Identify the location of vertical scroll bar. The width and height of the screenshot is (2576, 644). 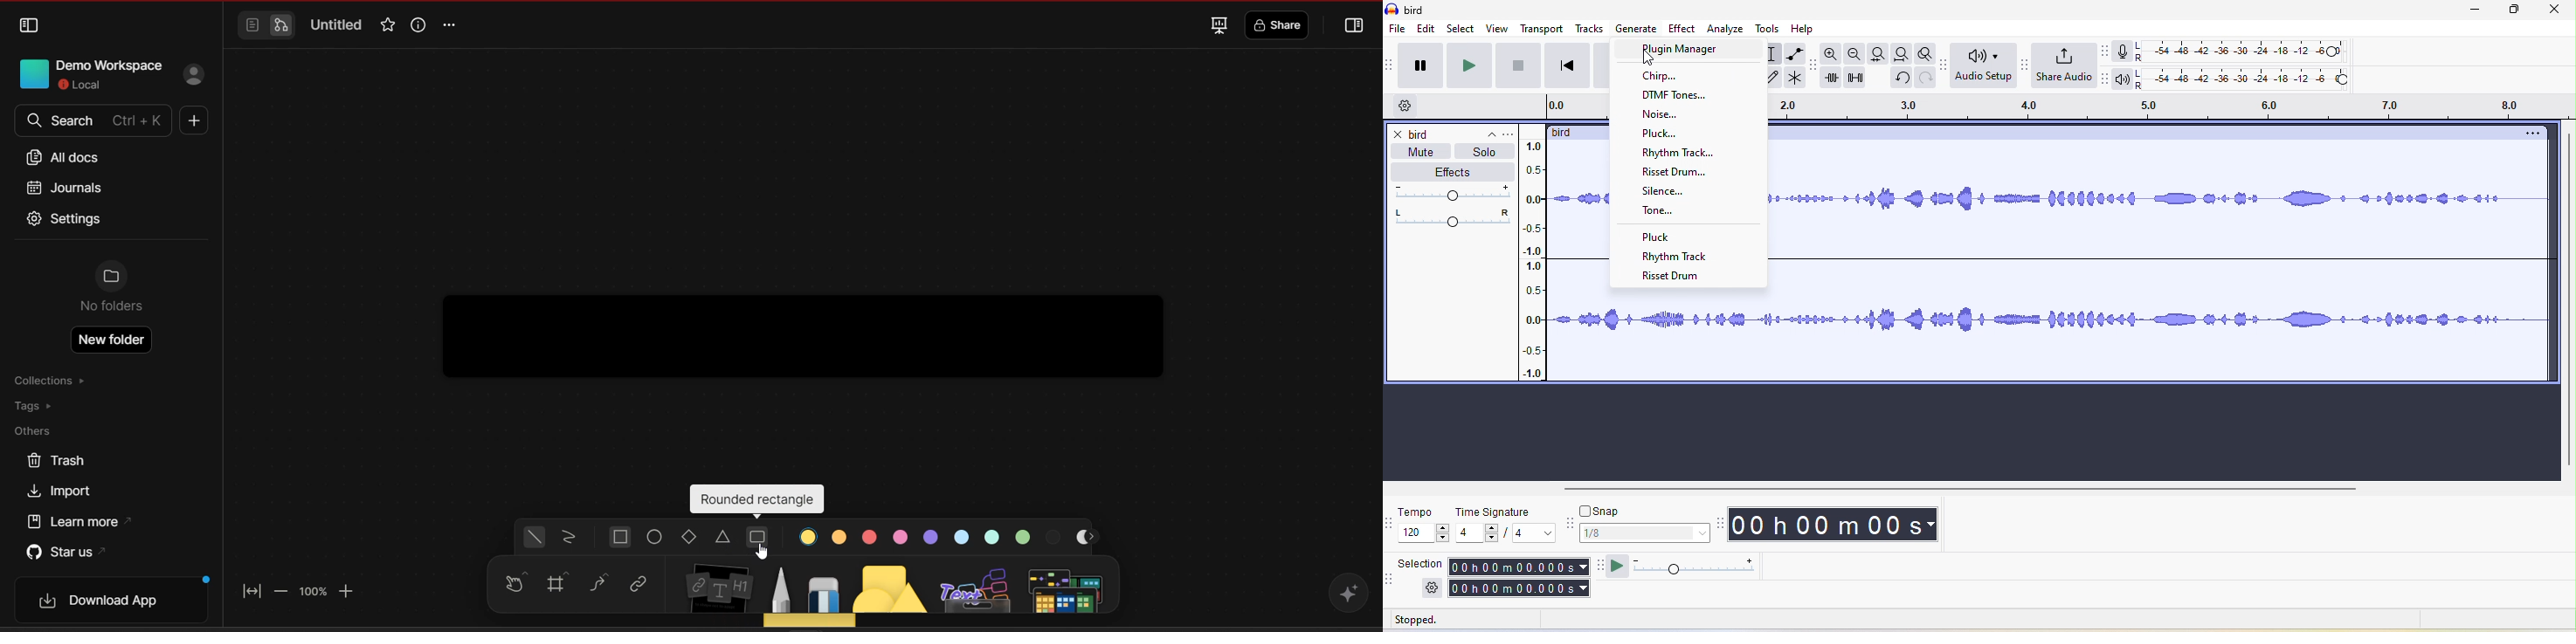
(2568, 299).